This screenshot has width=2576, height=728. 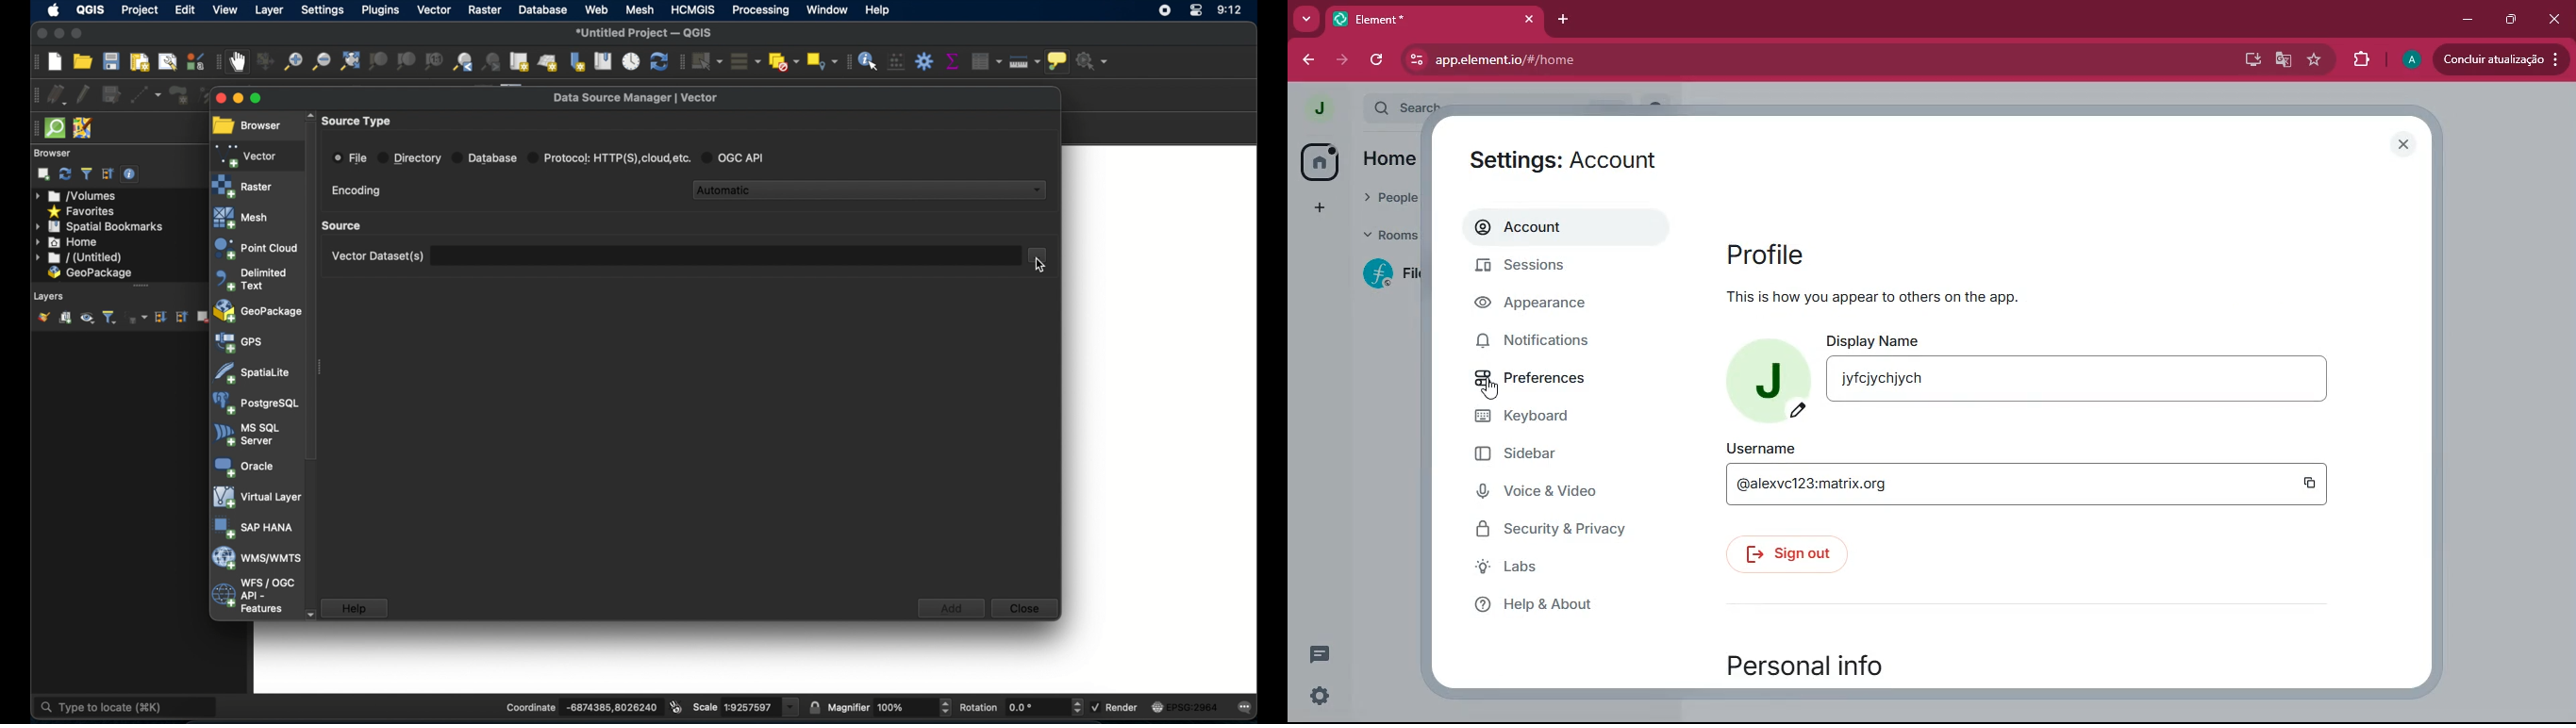 I want to click on project, so click(x=140, y=10).